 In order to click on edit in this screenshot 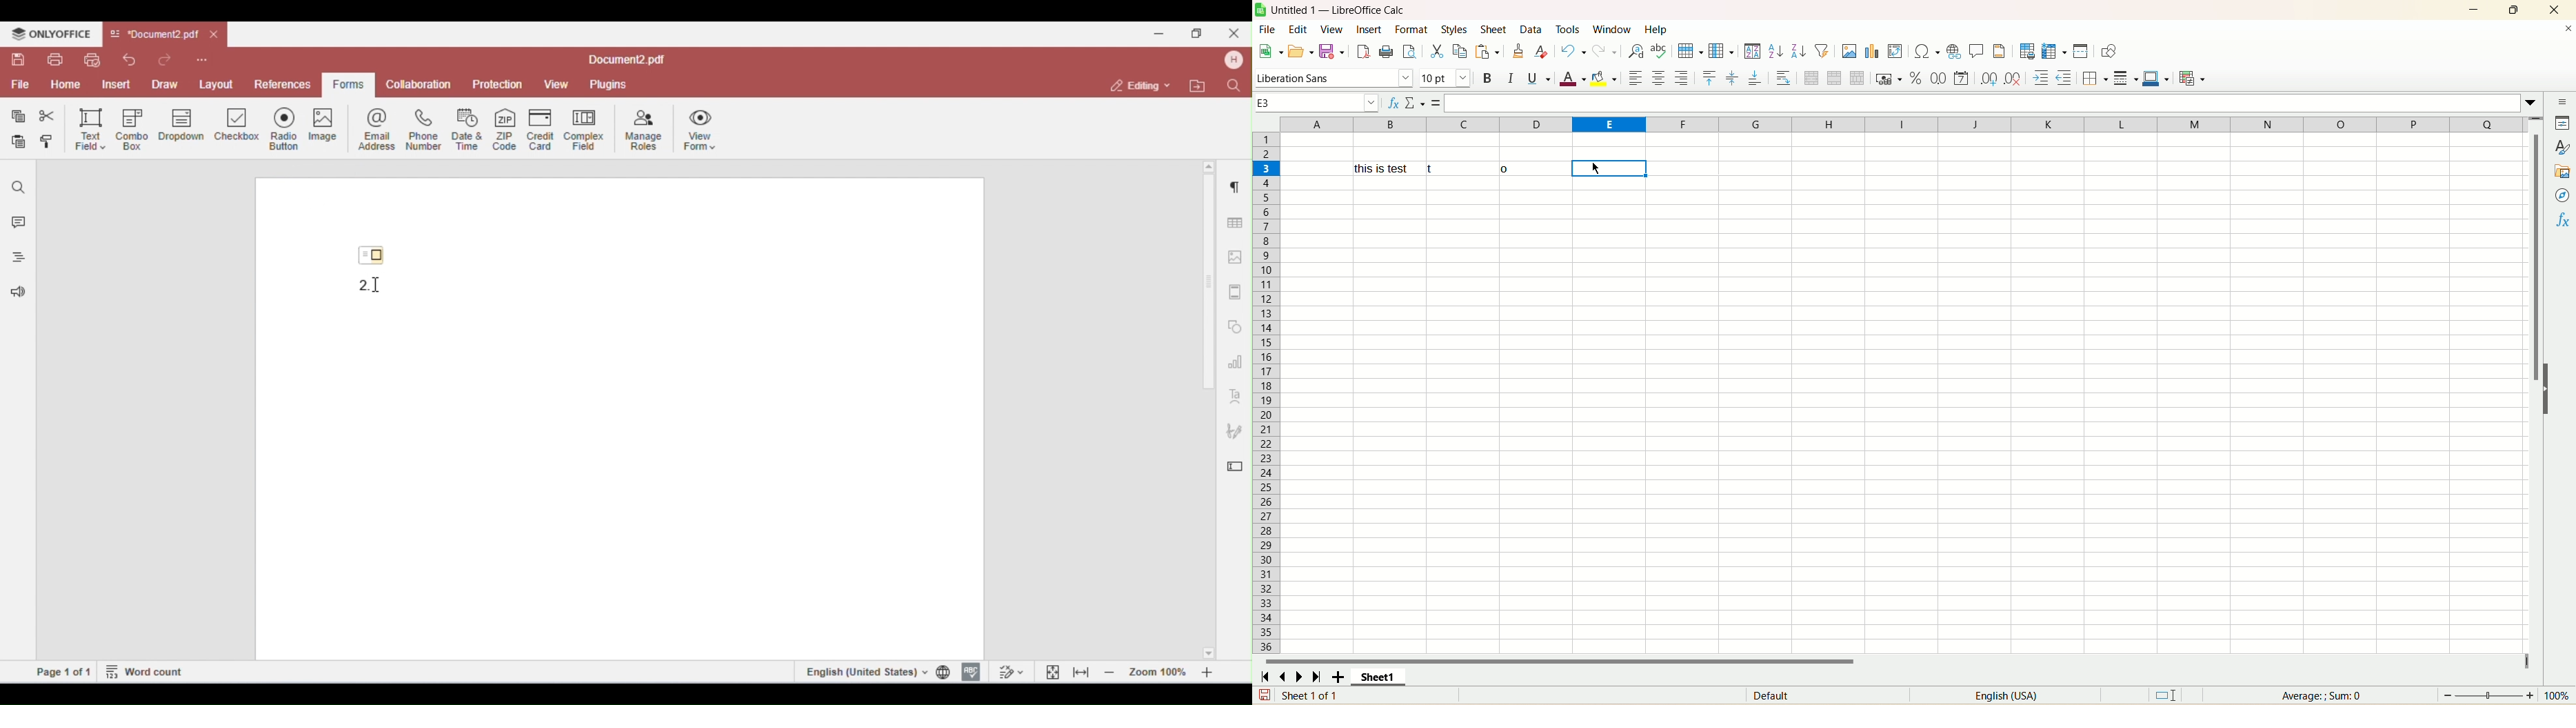, I will do `click(1296, 29)`.